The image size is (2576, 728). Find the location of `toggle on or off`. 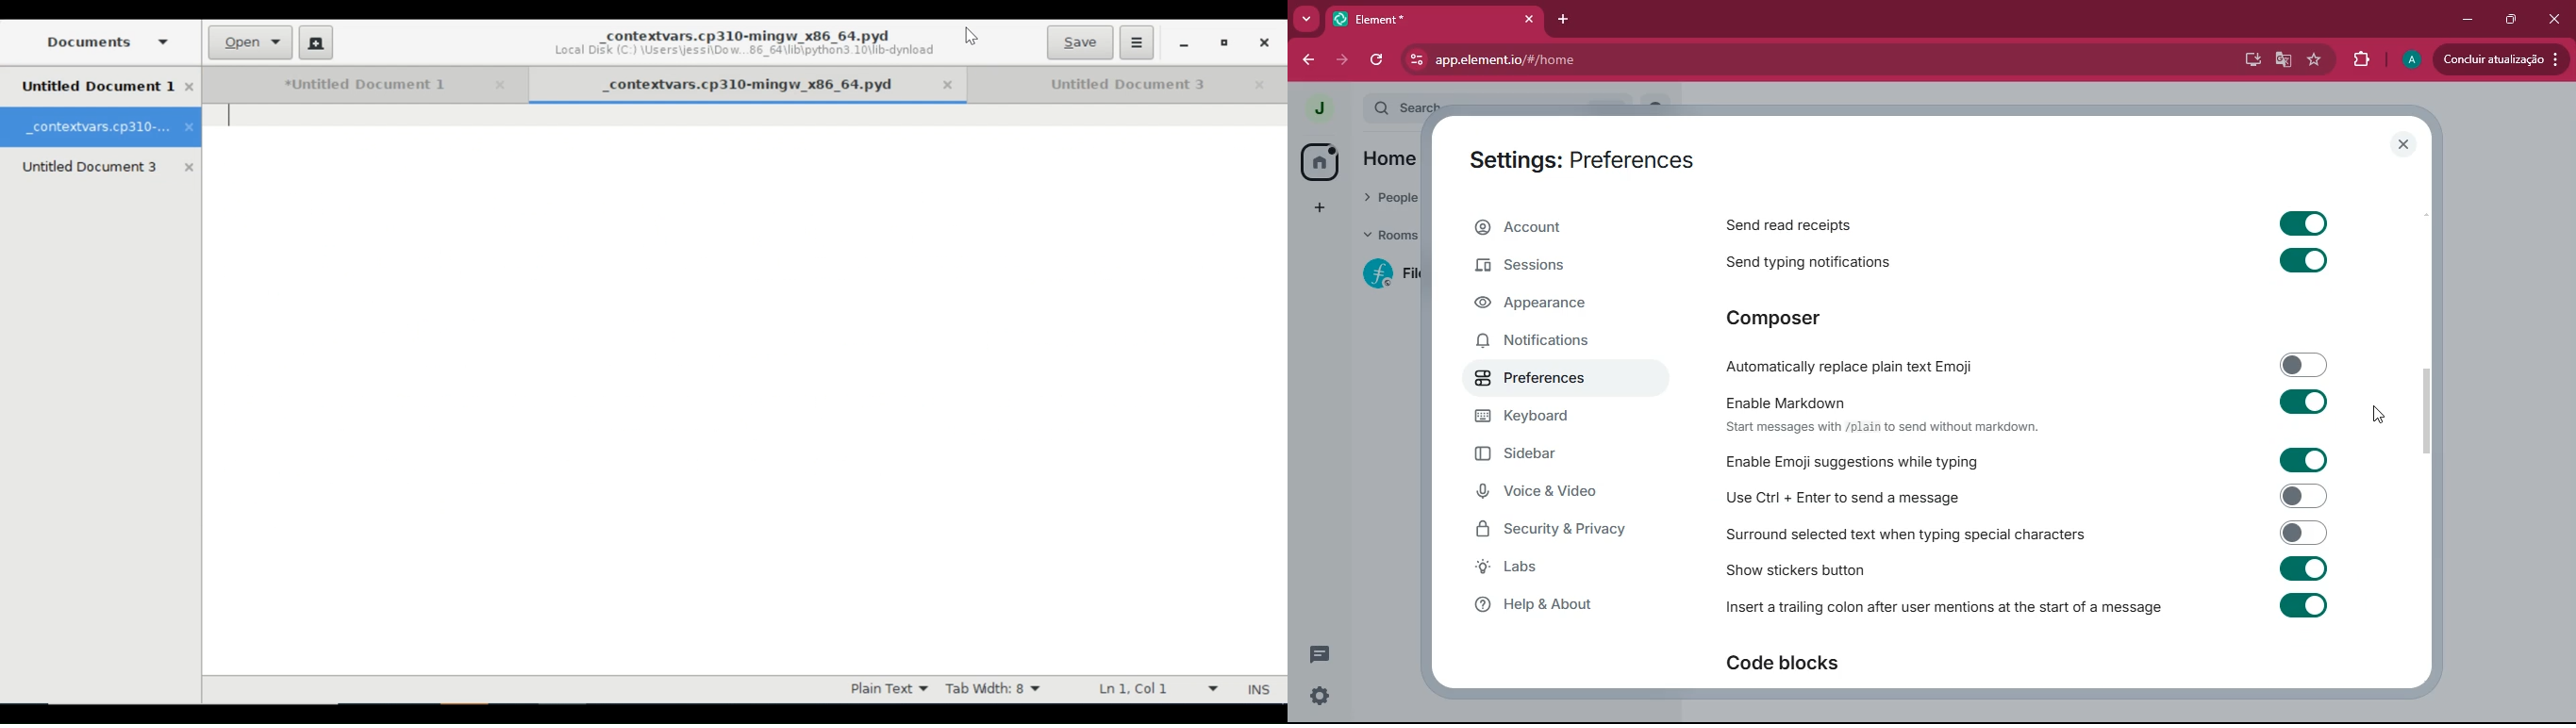

toggle on or off is located at coordinates (2297, 531).